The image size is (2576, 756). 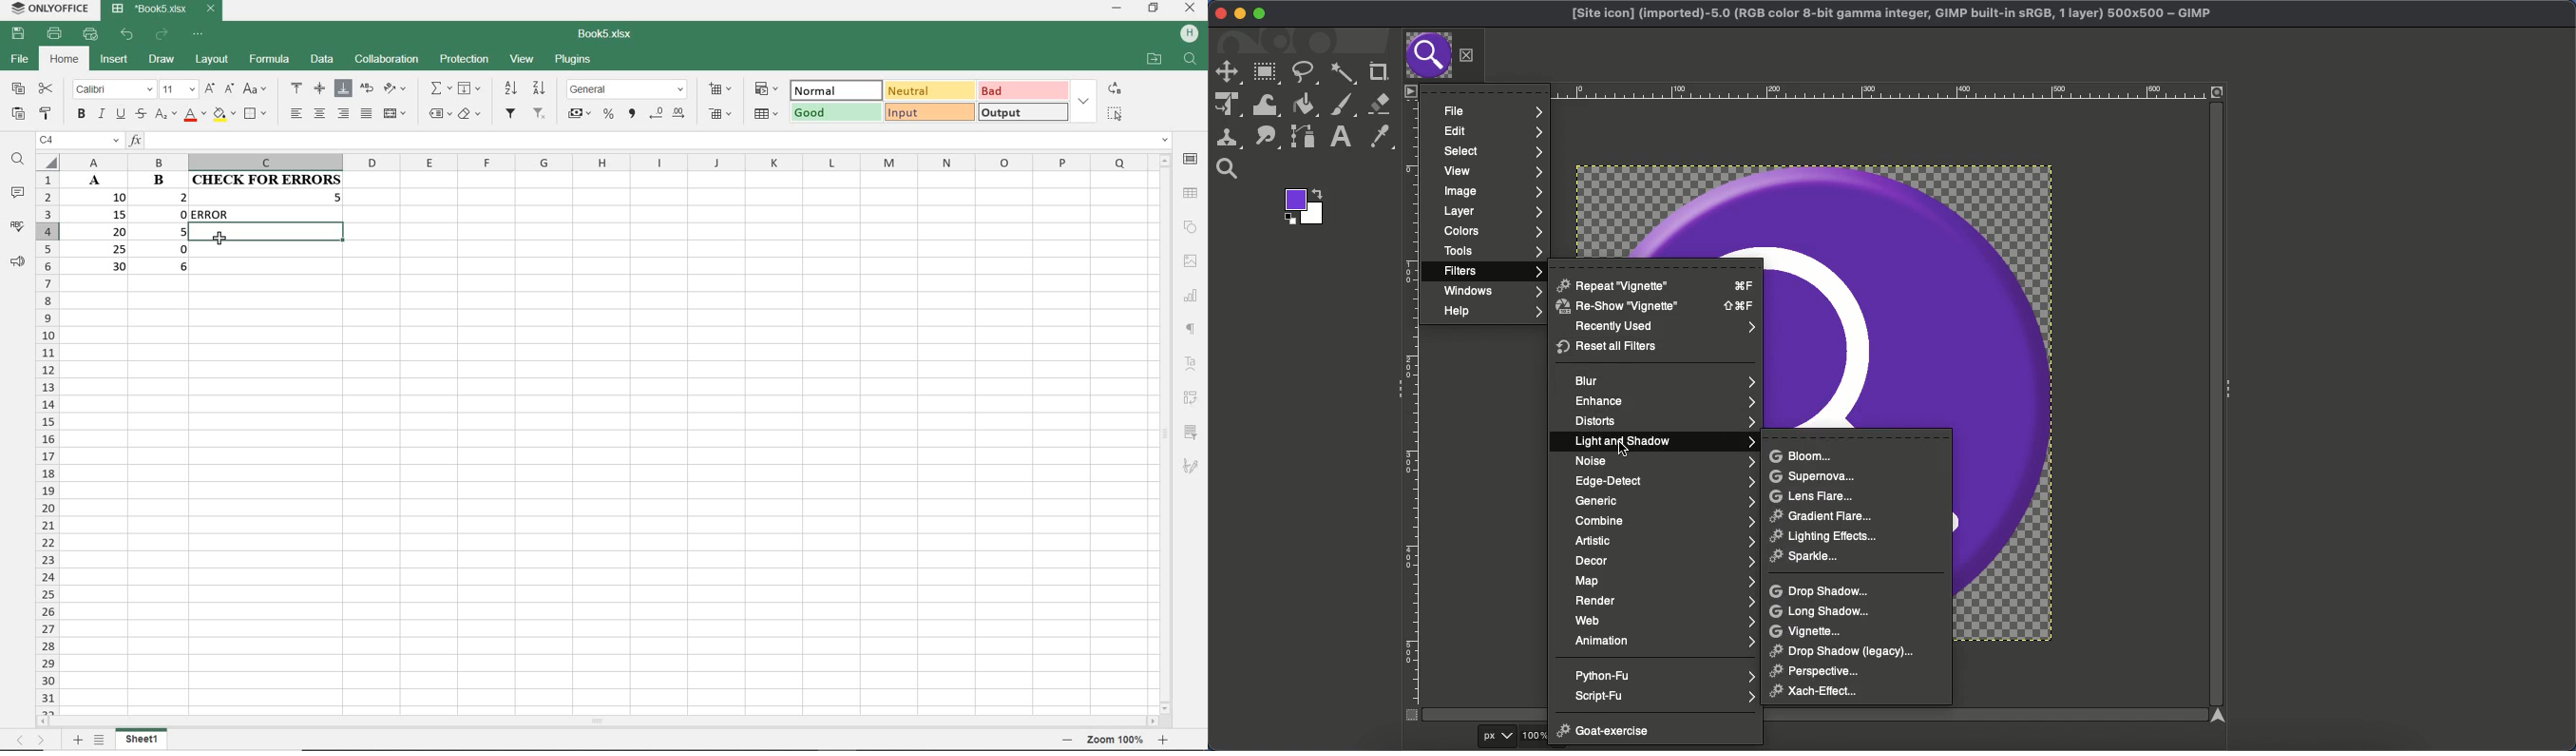 I want to click on PIVOT TABLE, so click(x=1189, y=399).